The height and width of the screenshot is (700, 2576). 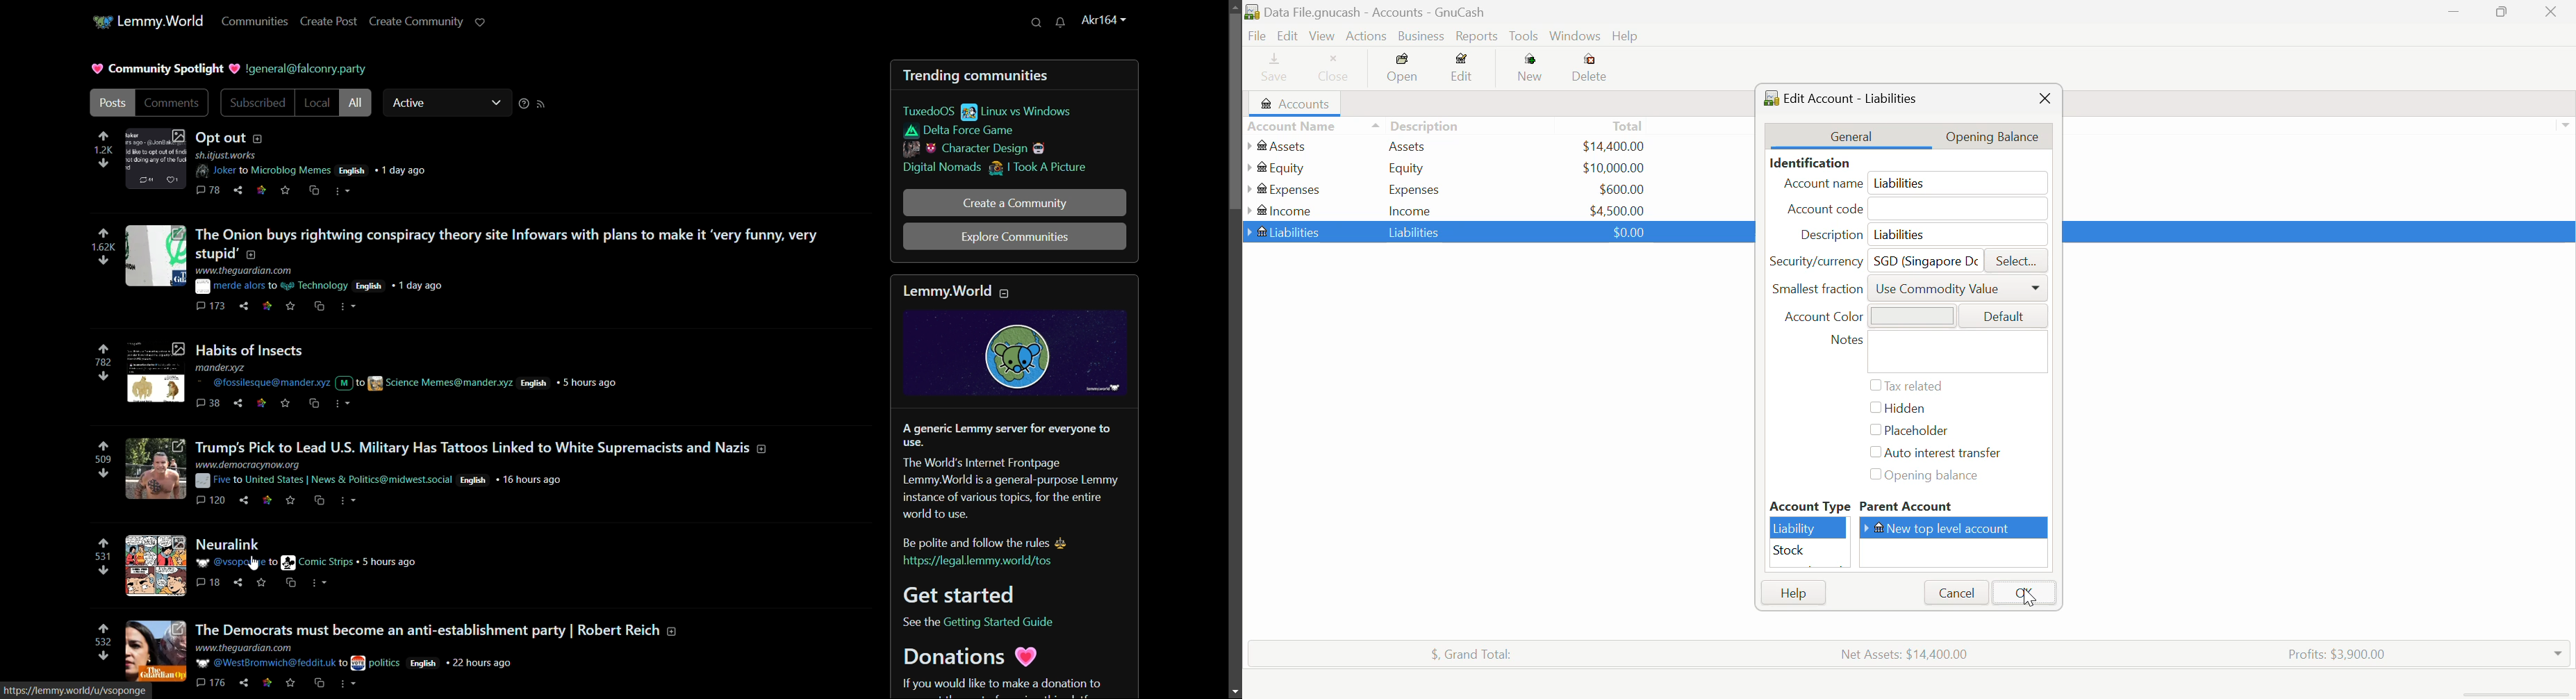 I want to click on link, so click(x=262, y=403).